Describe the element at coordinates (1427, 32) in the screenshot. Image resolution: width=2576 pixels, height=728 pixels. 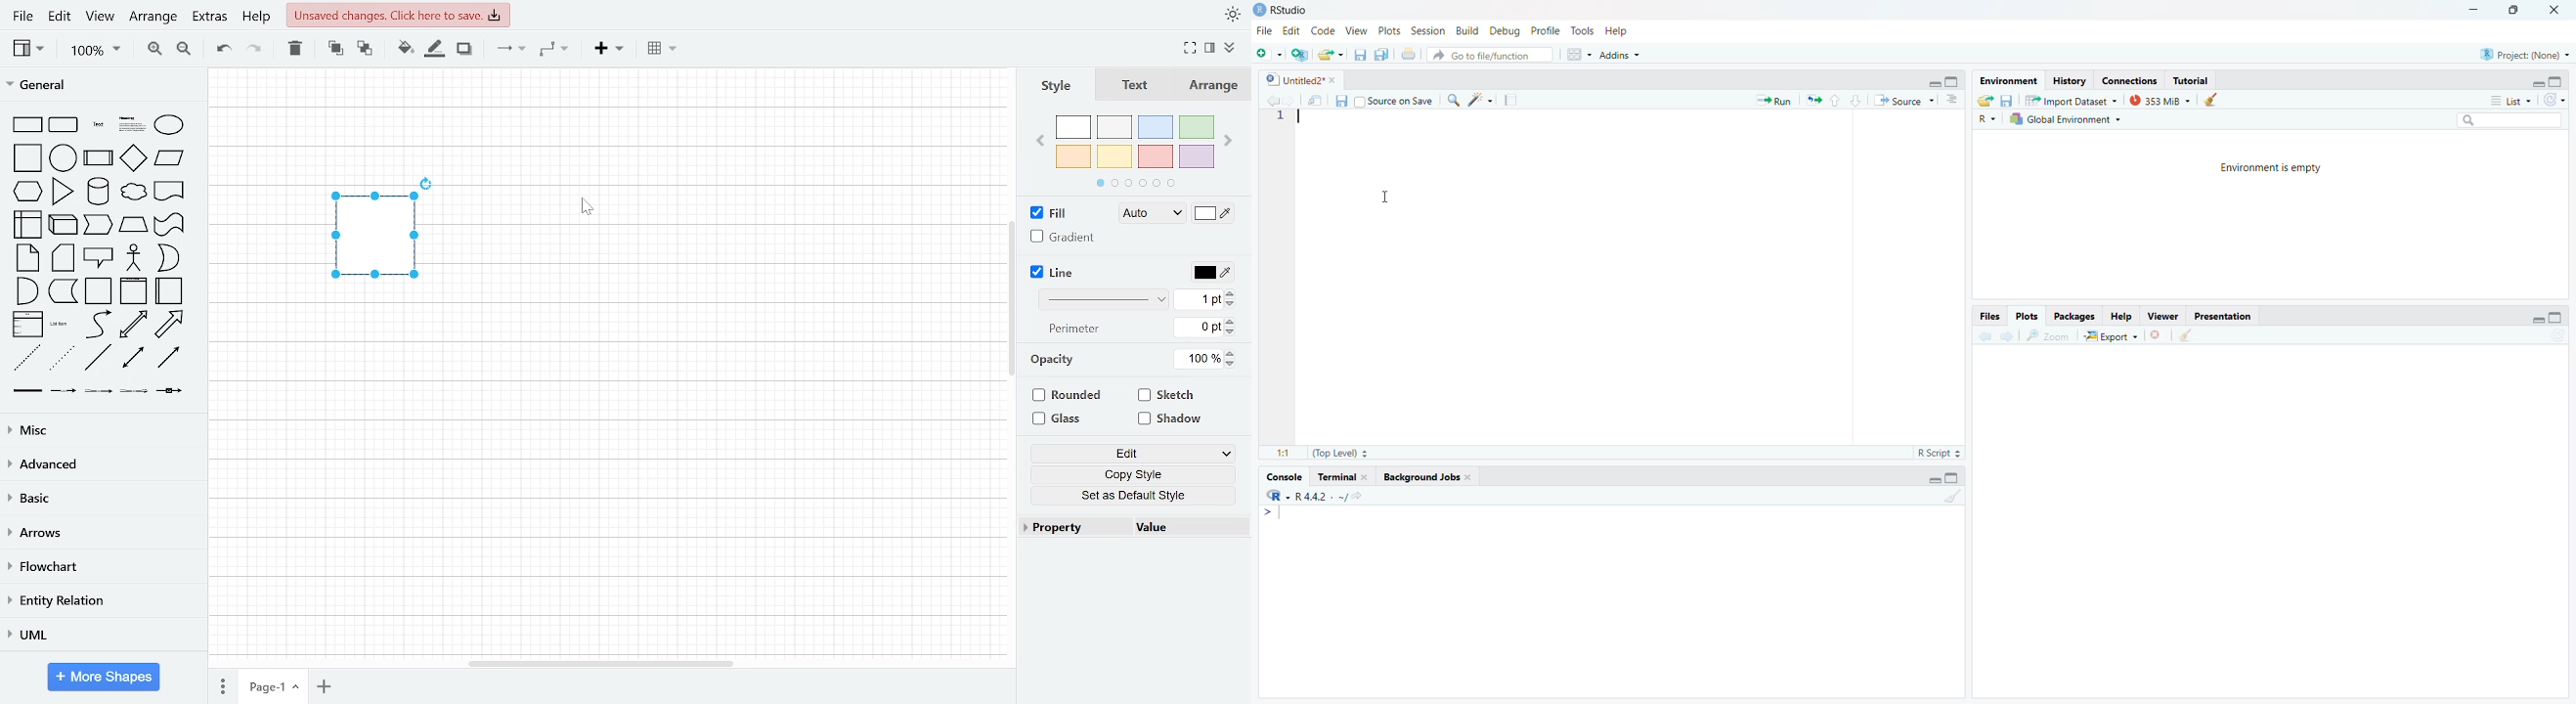
I see `Session` at that location.